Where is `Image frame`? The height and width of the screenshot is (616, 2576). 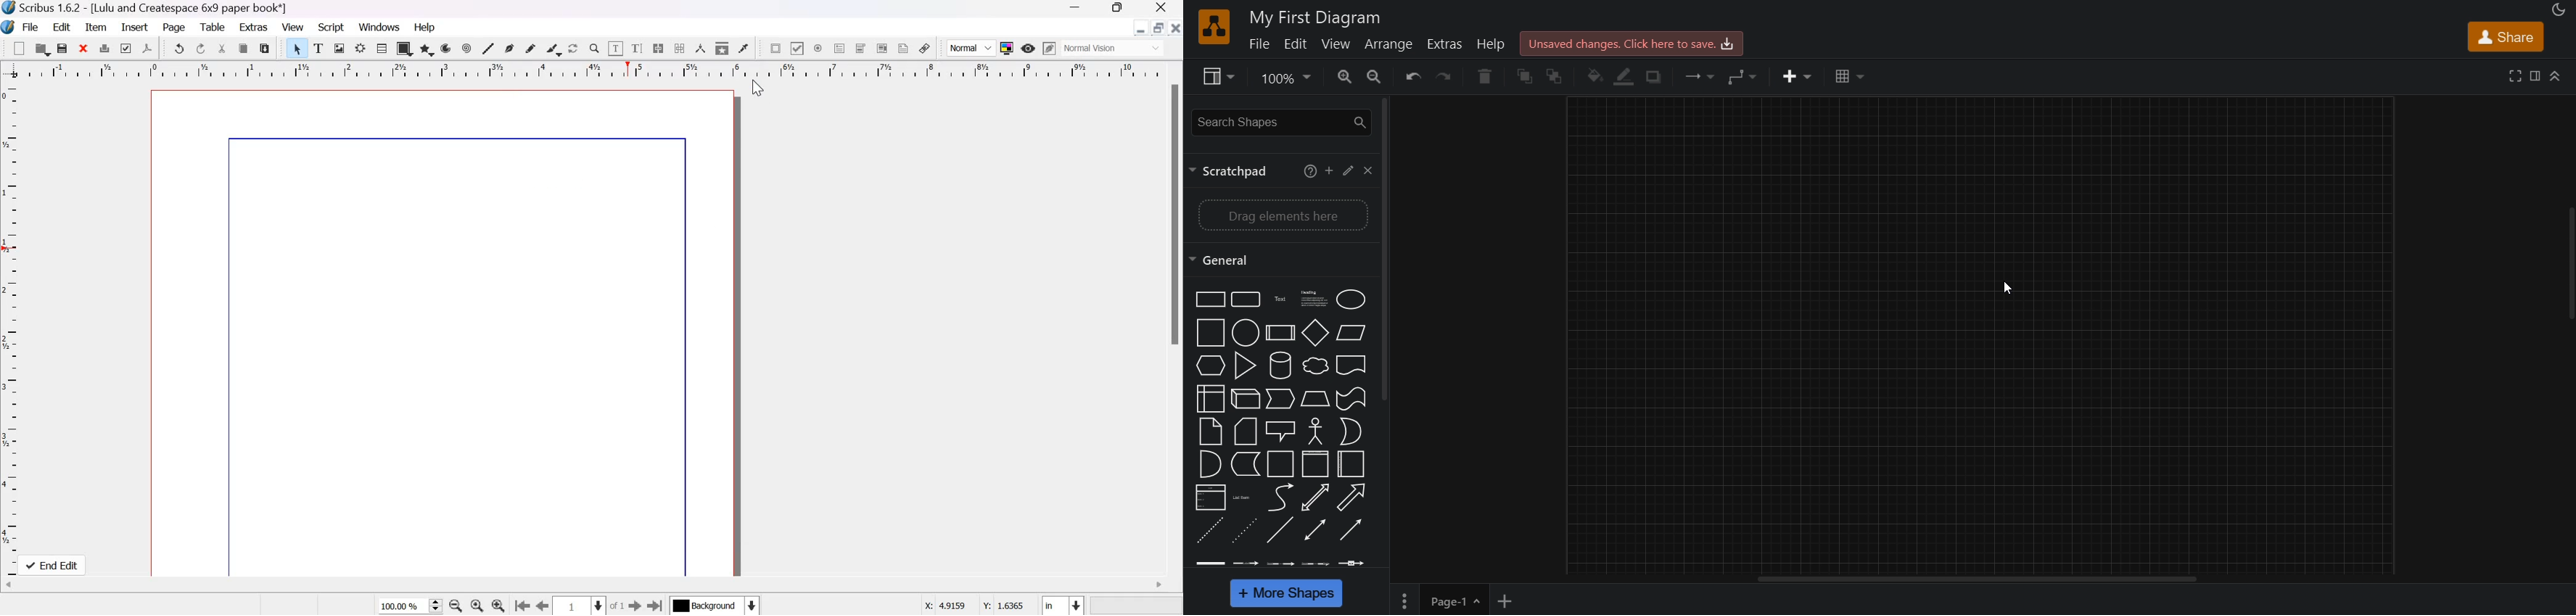
Image frame is located at coordinates (340, 49).